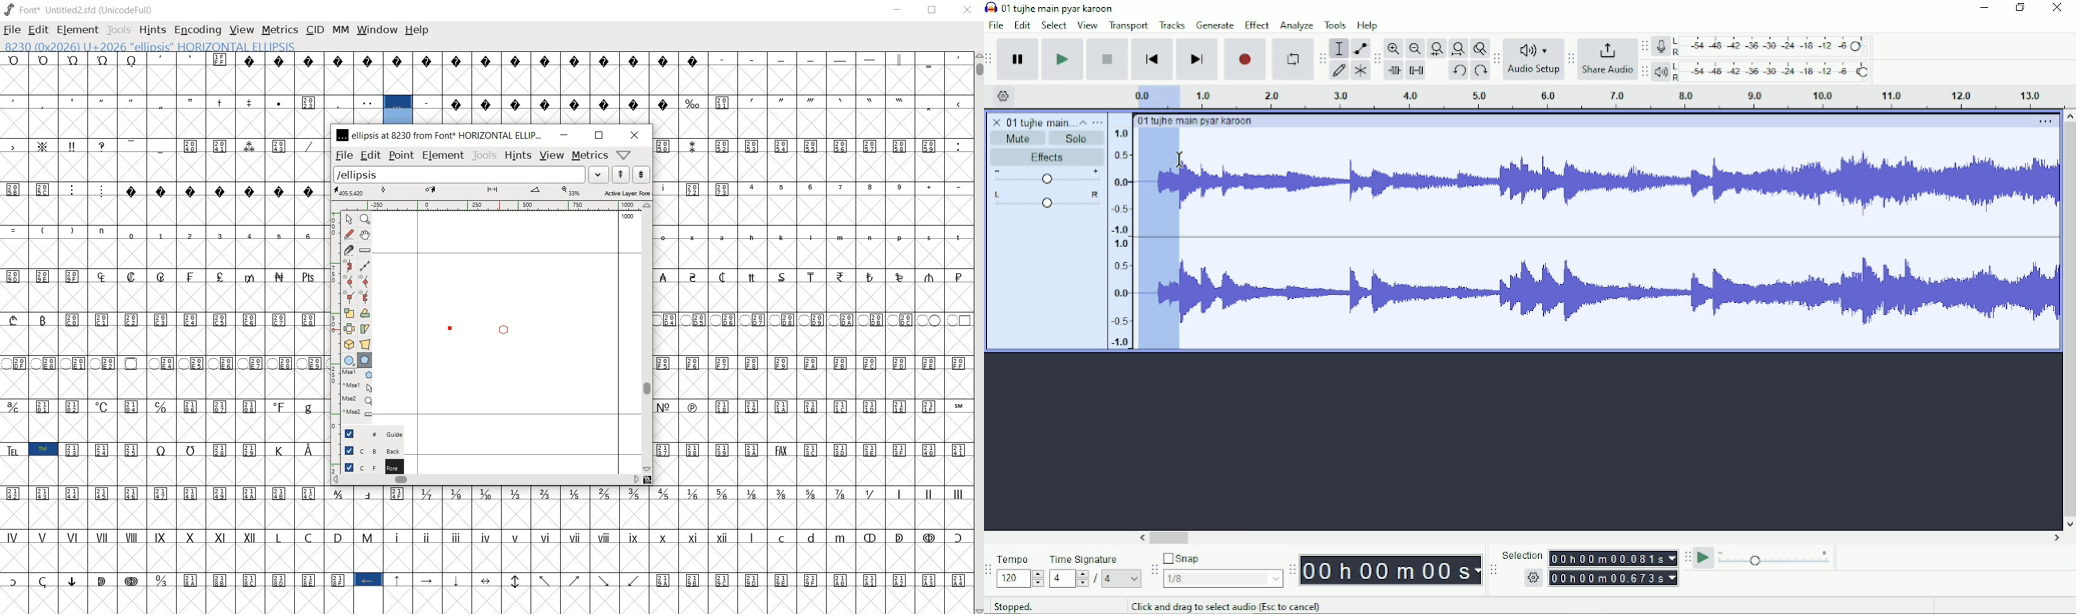 The height and width of the screenshot is (616, 2100). Describe the element at coordinates (1616, 577) in the screenshot. I see `00 h 00 m 00.673s` at that location.